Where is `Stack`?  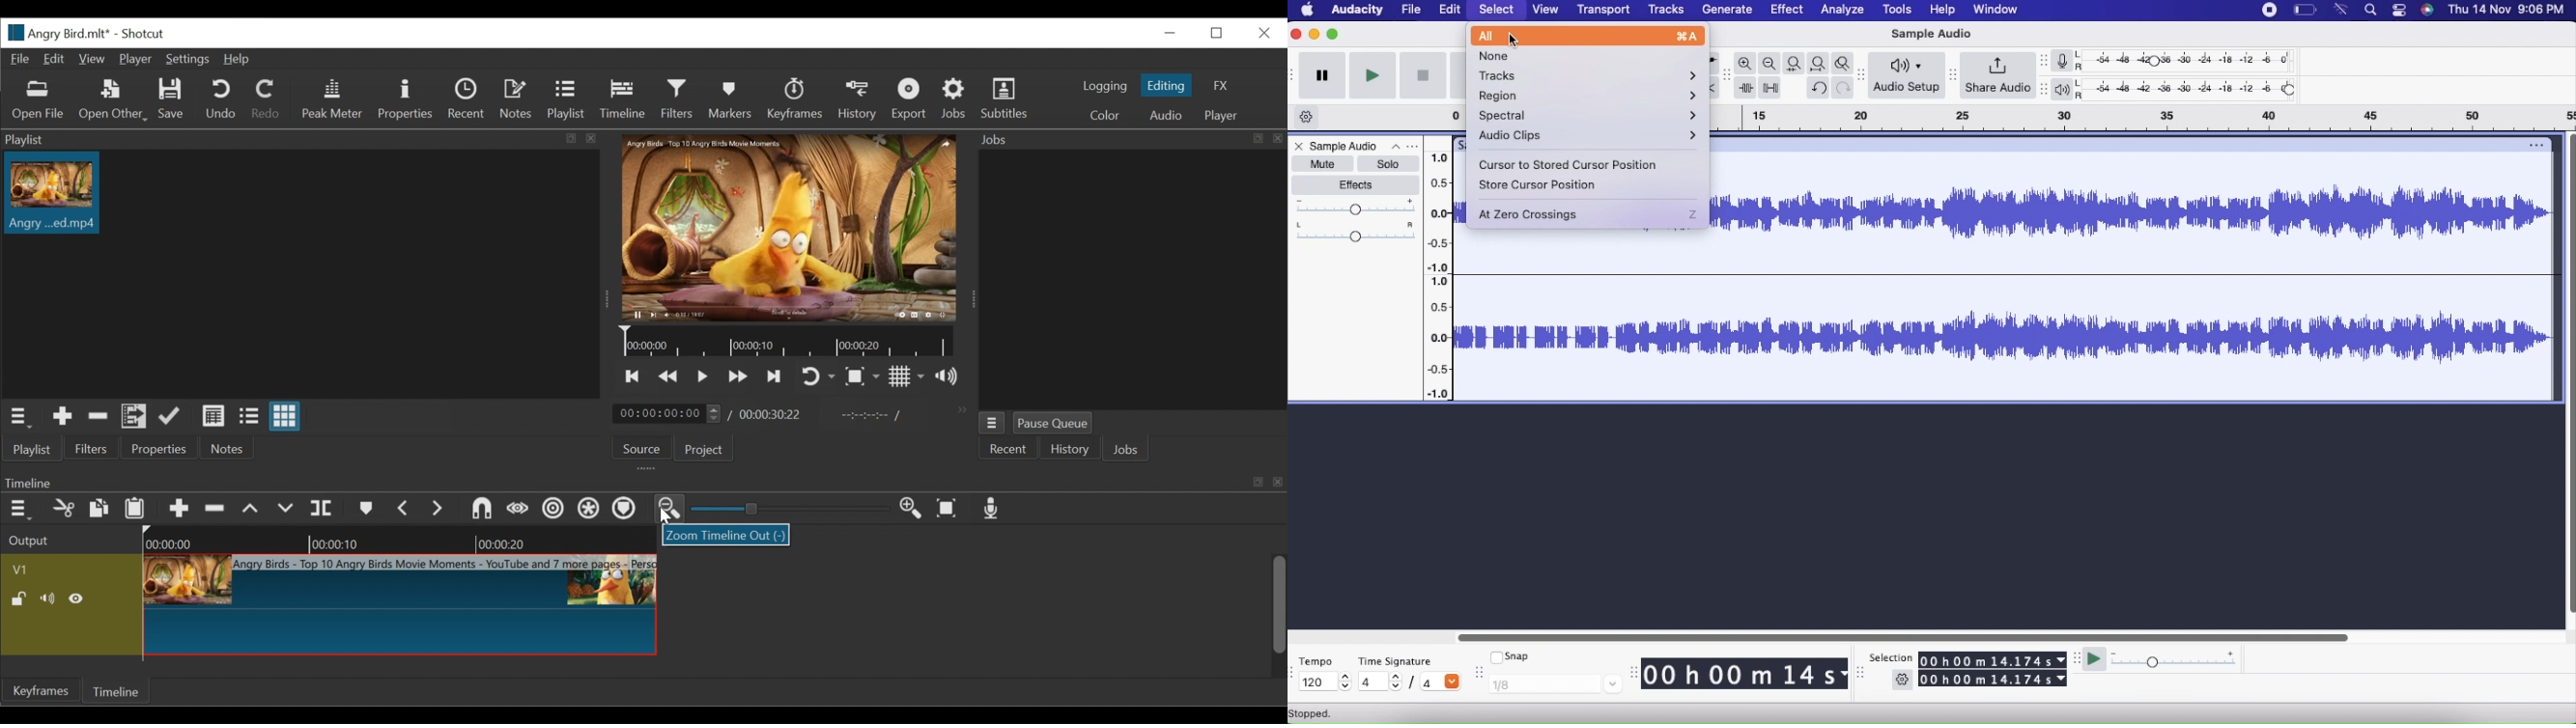 Stack is located at coordinates (2402, 11).